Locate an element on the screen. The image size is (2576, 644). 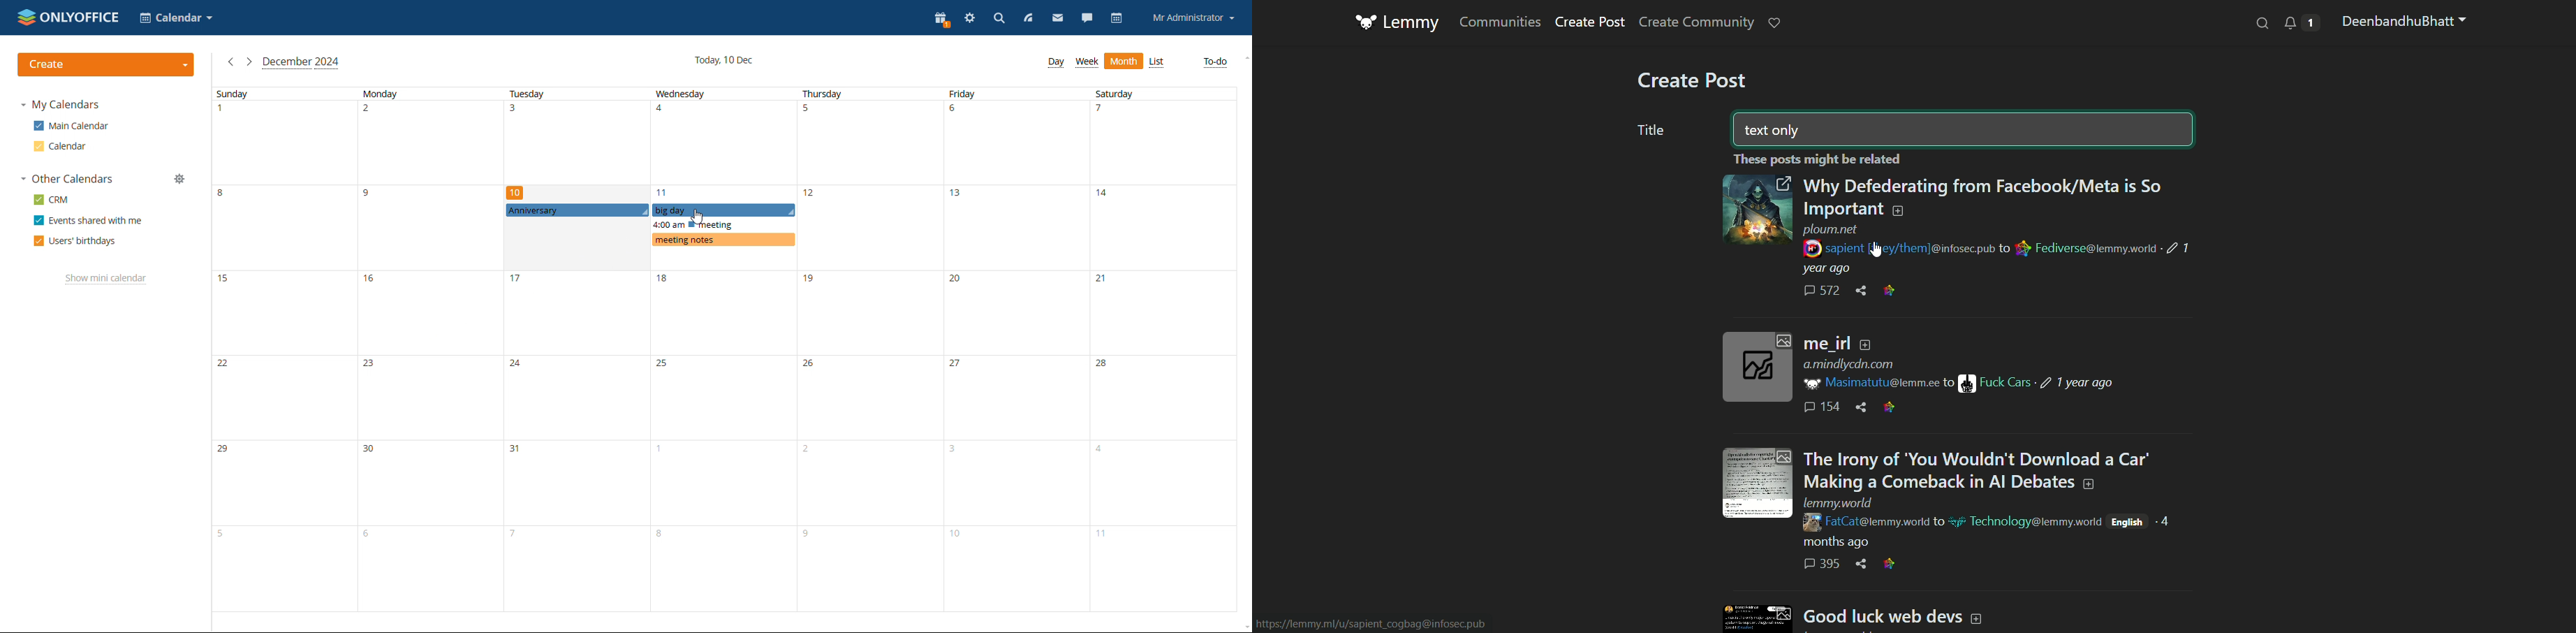
Link to ploum.net page is located at coordinates (1830, 229).